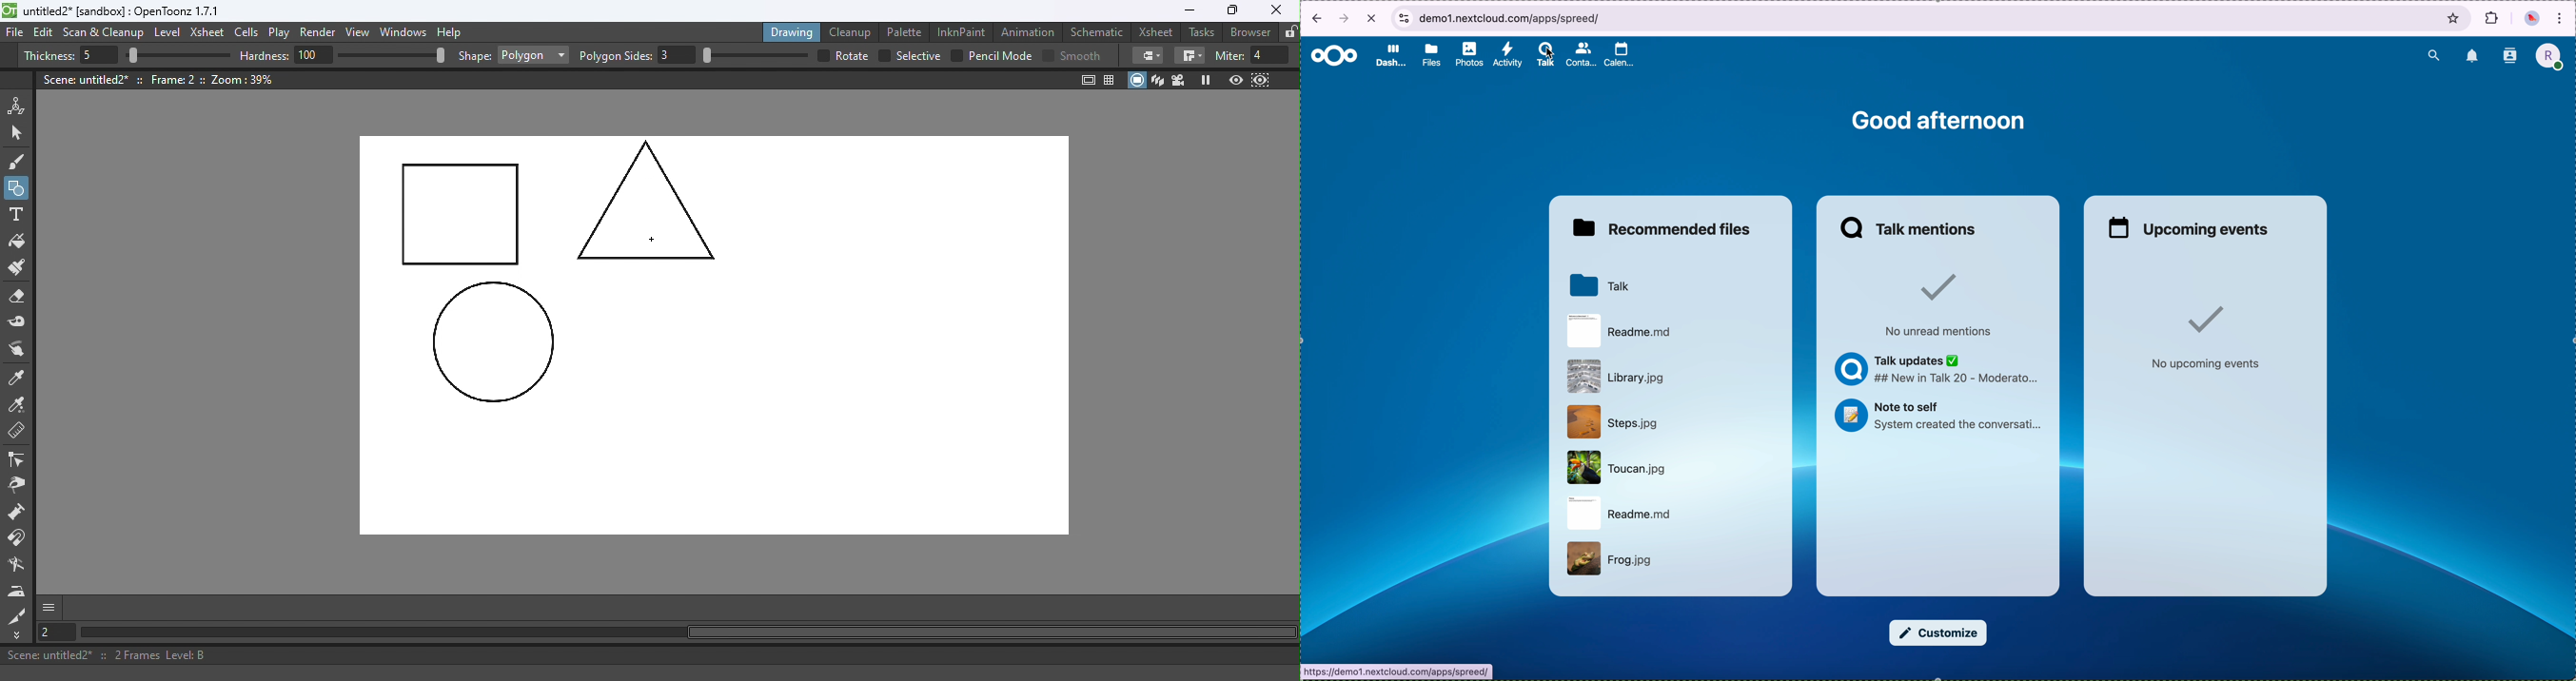 Image resolution: width=2576 pixels, height=700 pixels. Describe the element at coordinates (1940, 416) in the screenshot. I see `Note to self
System created the conversati...` at that location.